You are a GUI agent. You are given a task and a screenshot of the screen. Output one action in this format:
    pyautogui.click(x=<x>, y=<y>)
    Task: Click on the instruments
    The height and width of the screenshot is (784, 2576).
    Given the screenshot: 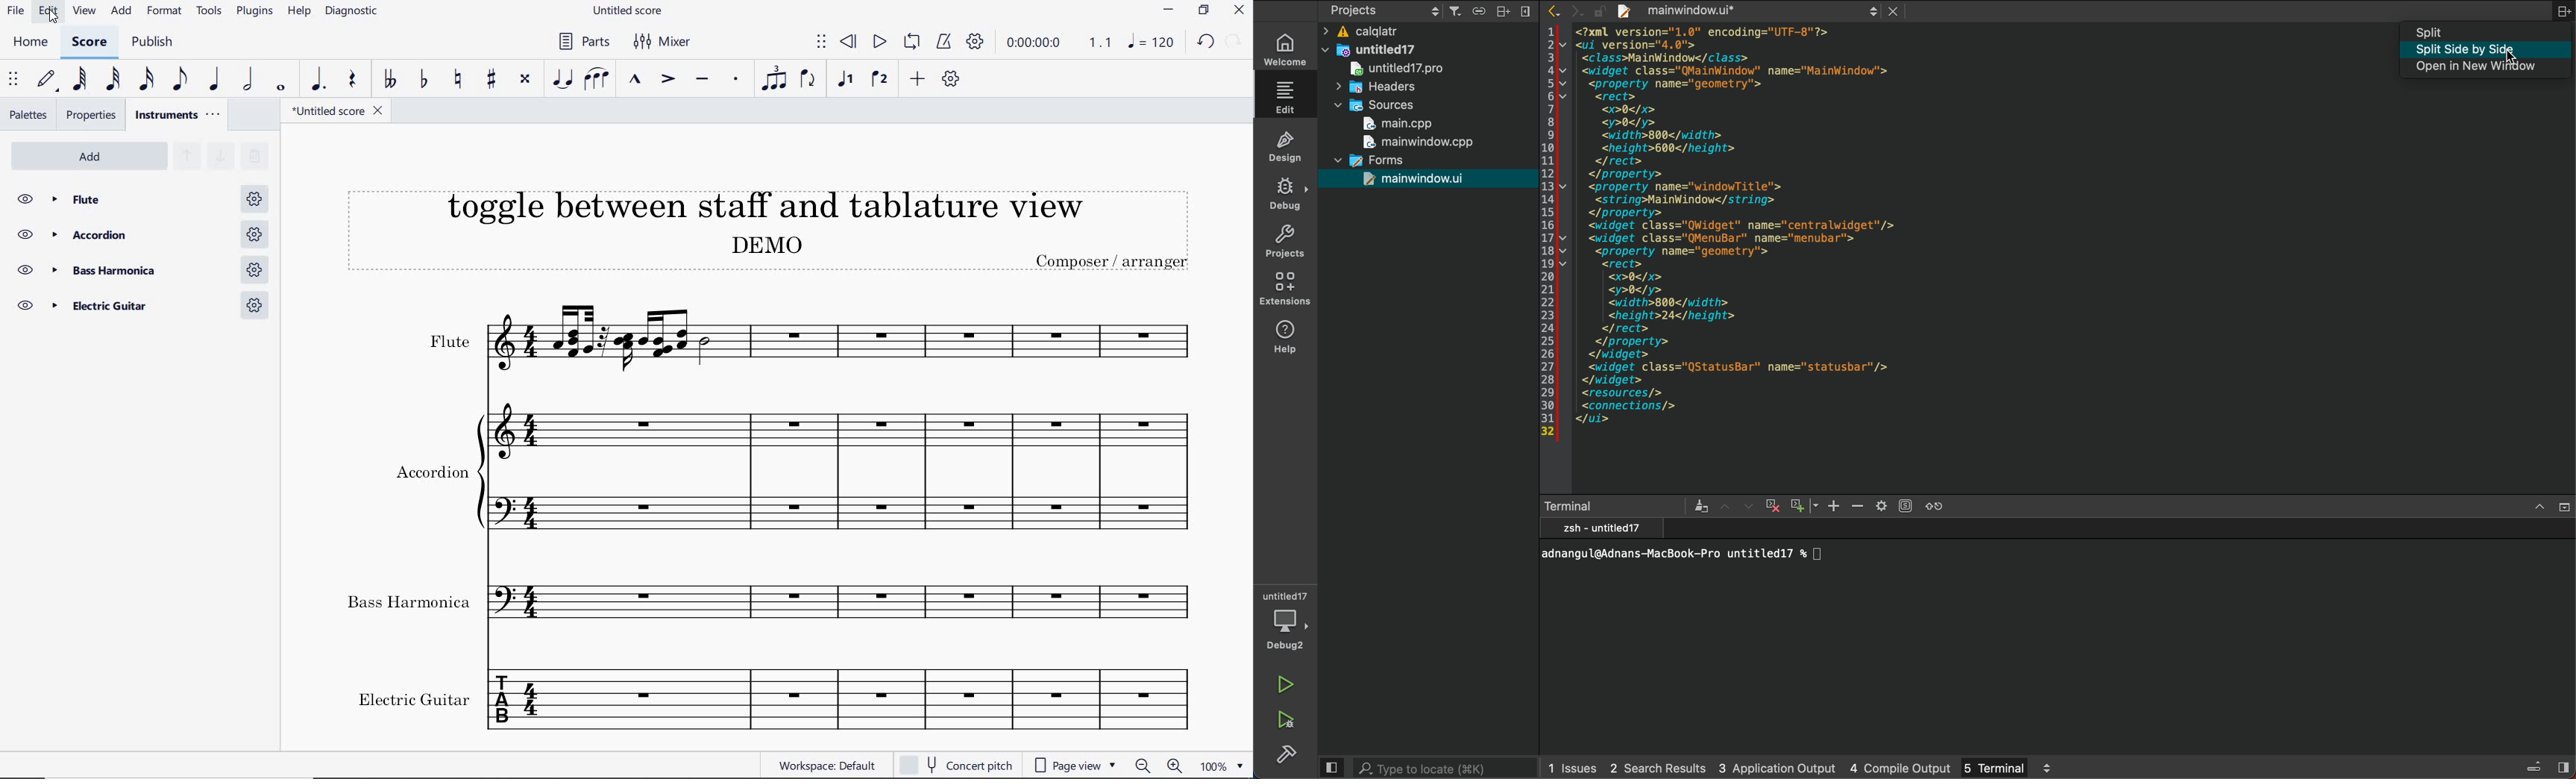 What is the action you would take?
    pyautogui.click(x=179, y=115)
    